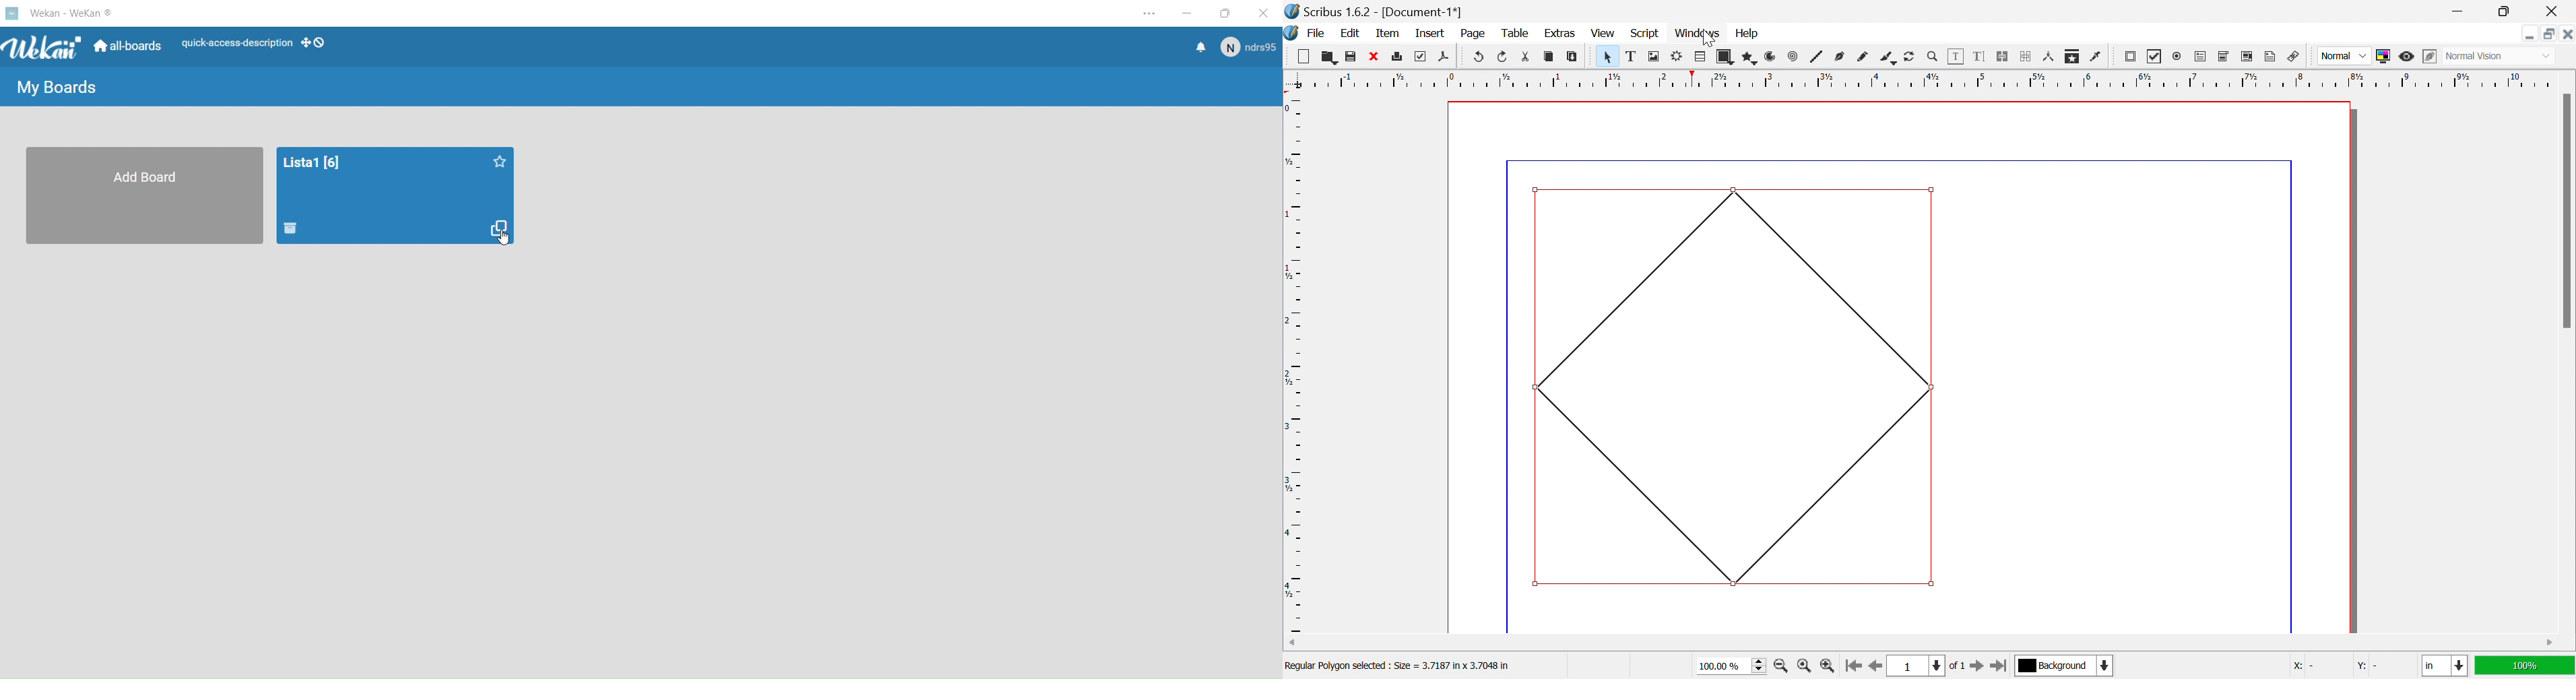 This screenshot has width=2576, height=700. What do you see at coordinates (1418, 57) in the screenshot?
I see `Print` at bounding box center [1418, 57].